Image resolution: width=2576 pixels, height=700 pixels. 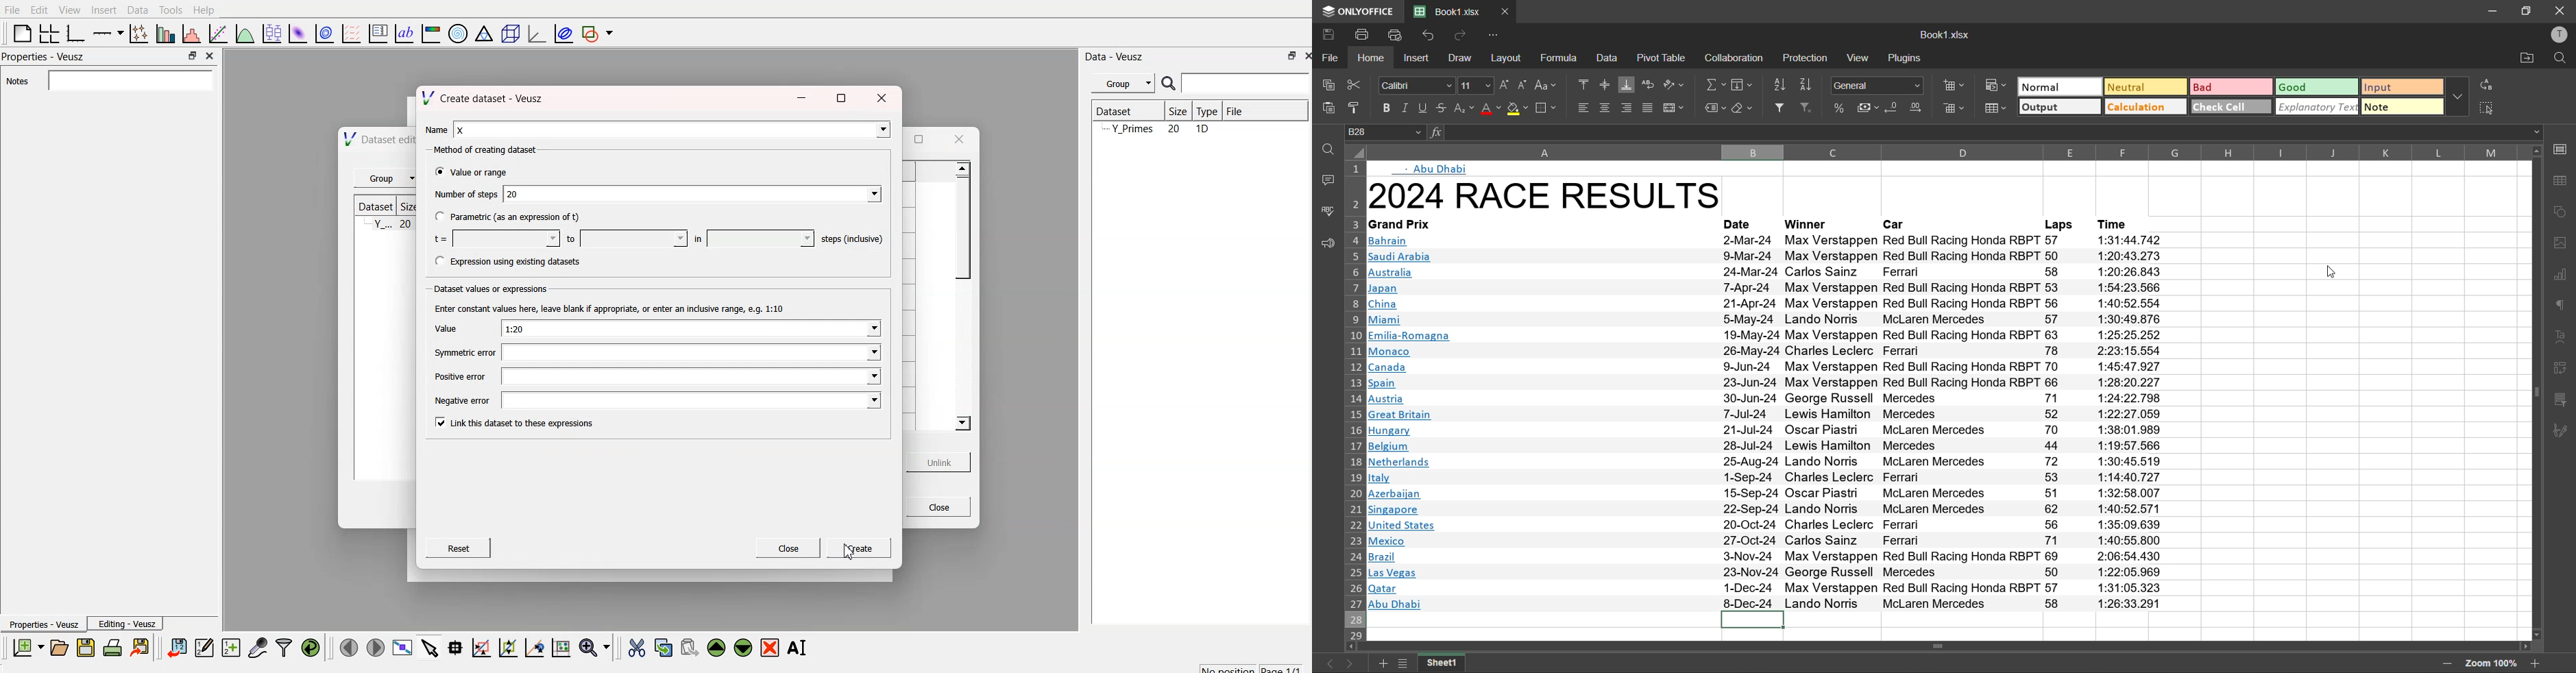 What do you see at coordinates (2318, 87) in the screenshot?
I see `good` at bounding box center [2318, 87].